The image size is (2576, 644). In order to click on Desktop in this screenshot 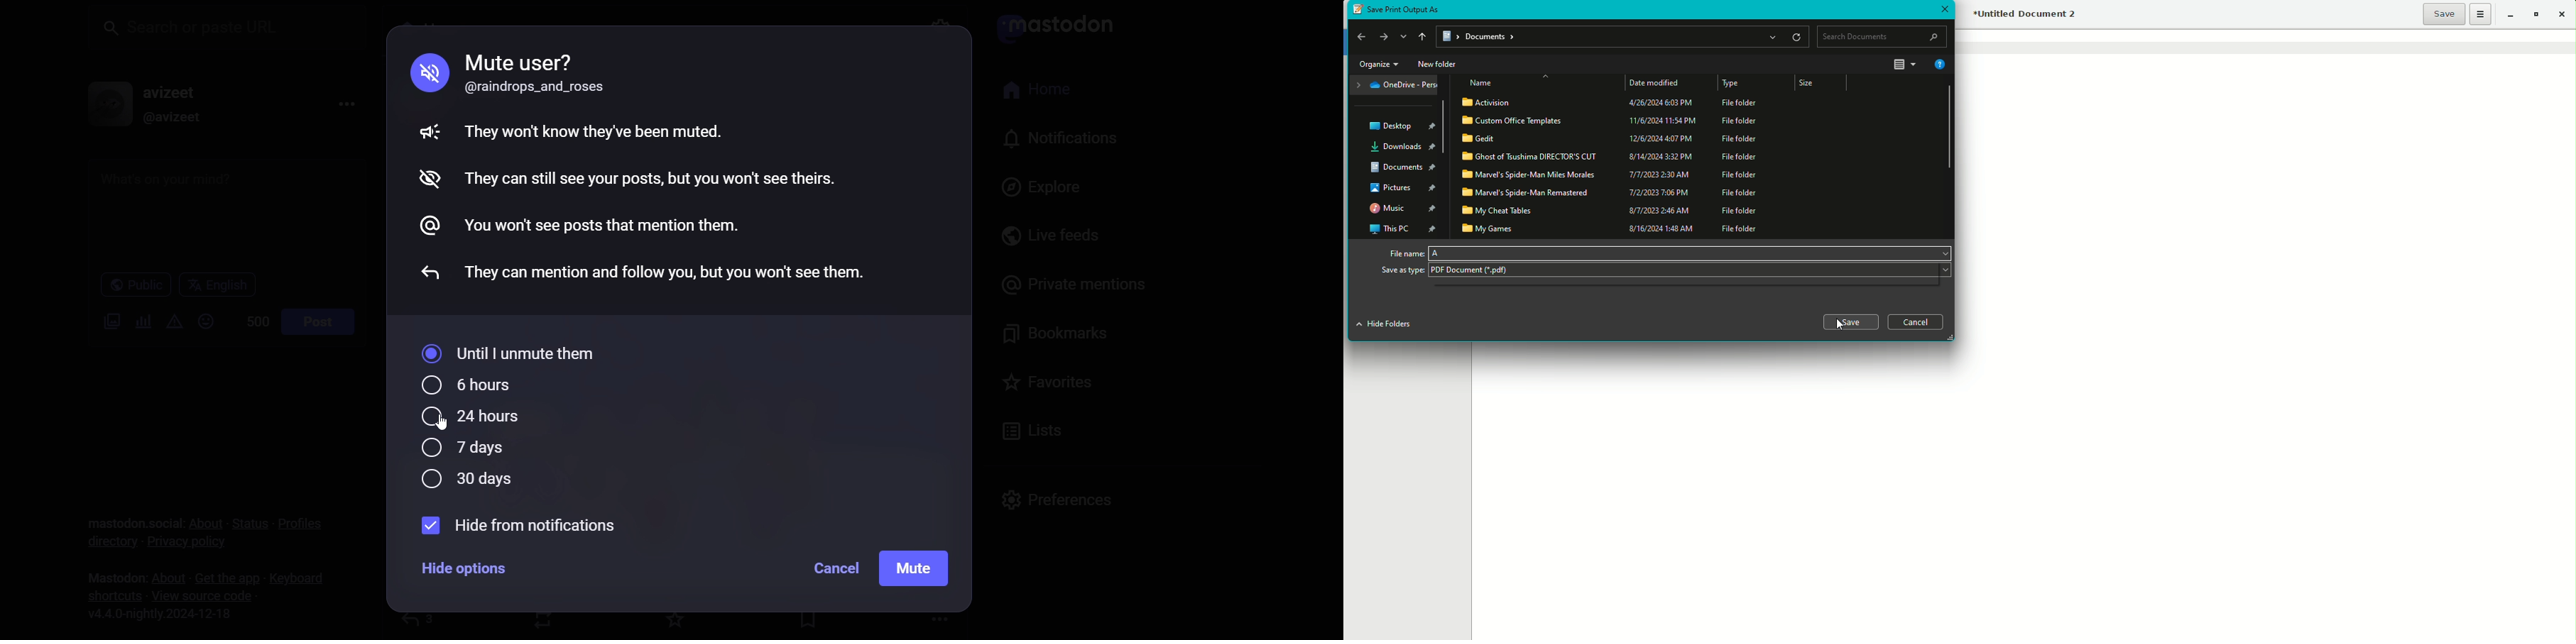, I will do `click(1406, 124)`.